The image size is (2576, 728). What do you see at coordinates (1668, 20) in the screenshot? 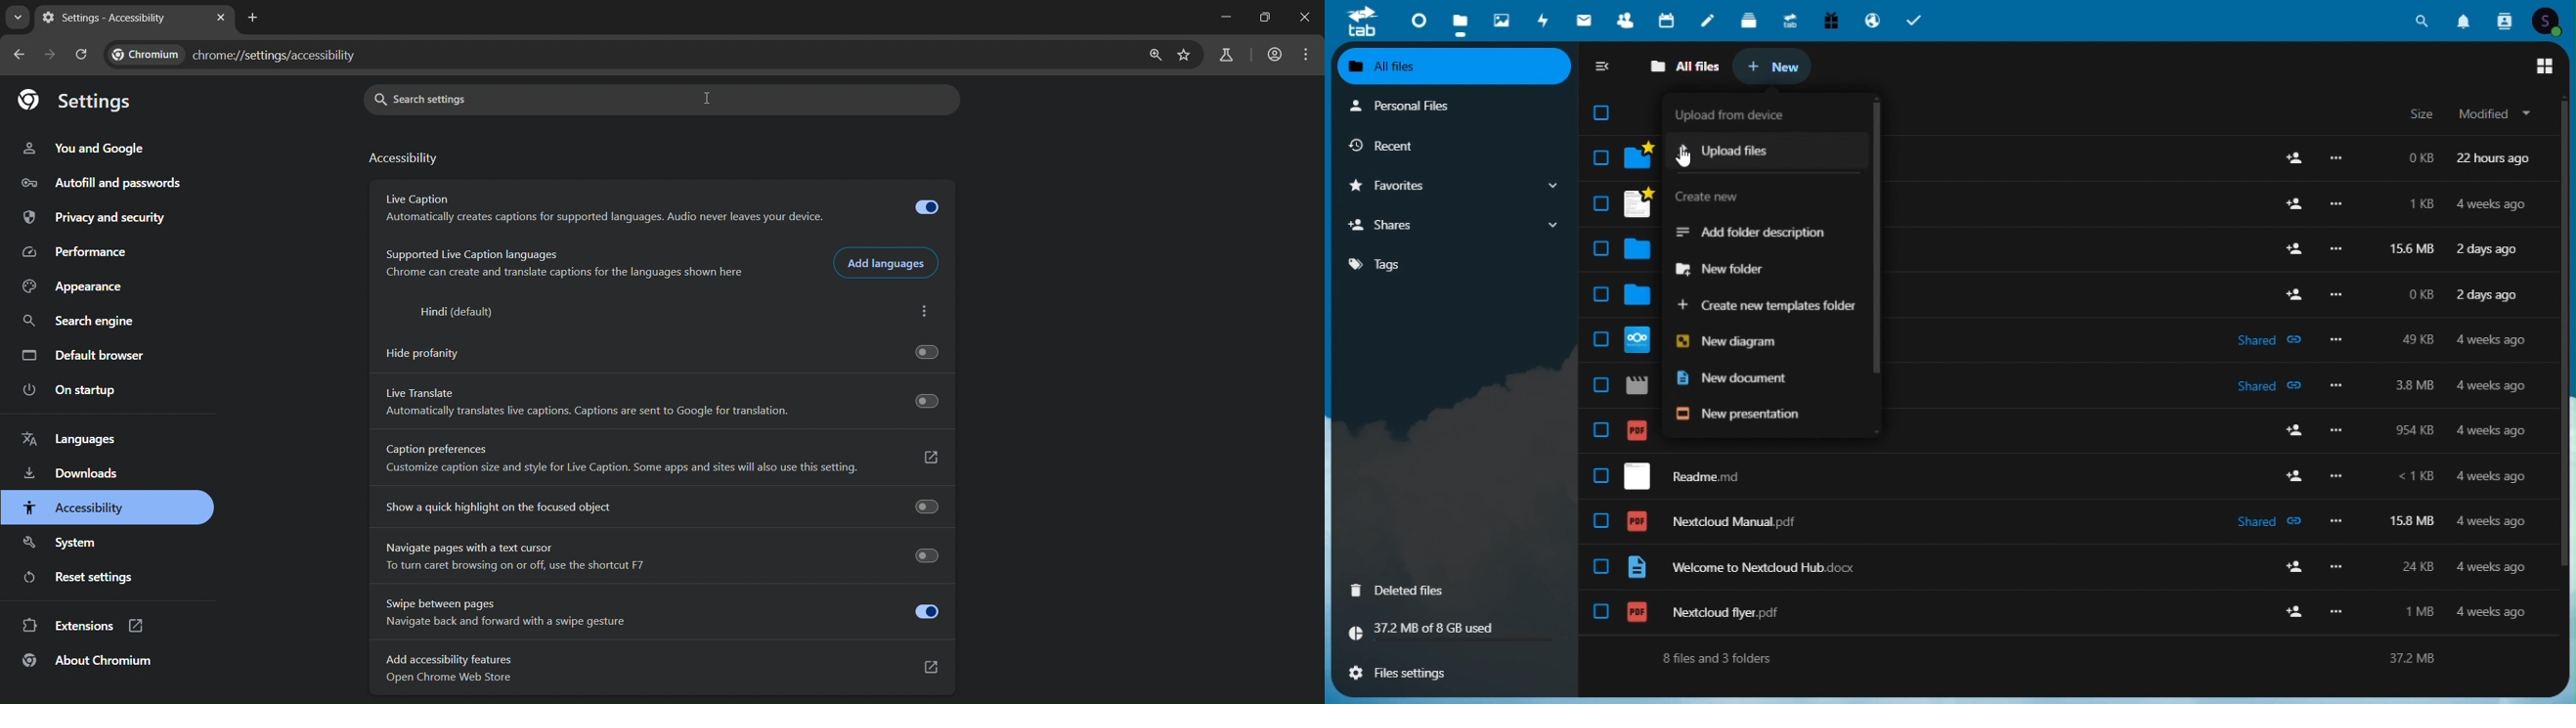
I see `Calendar` at bounding box center [1668, 20].